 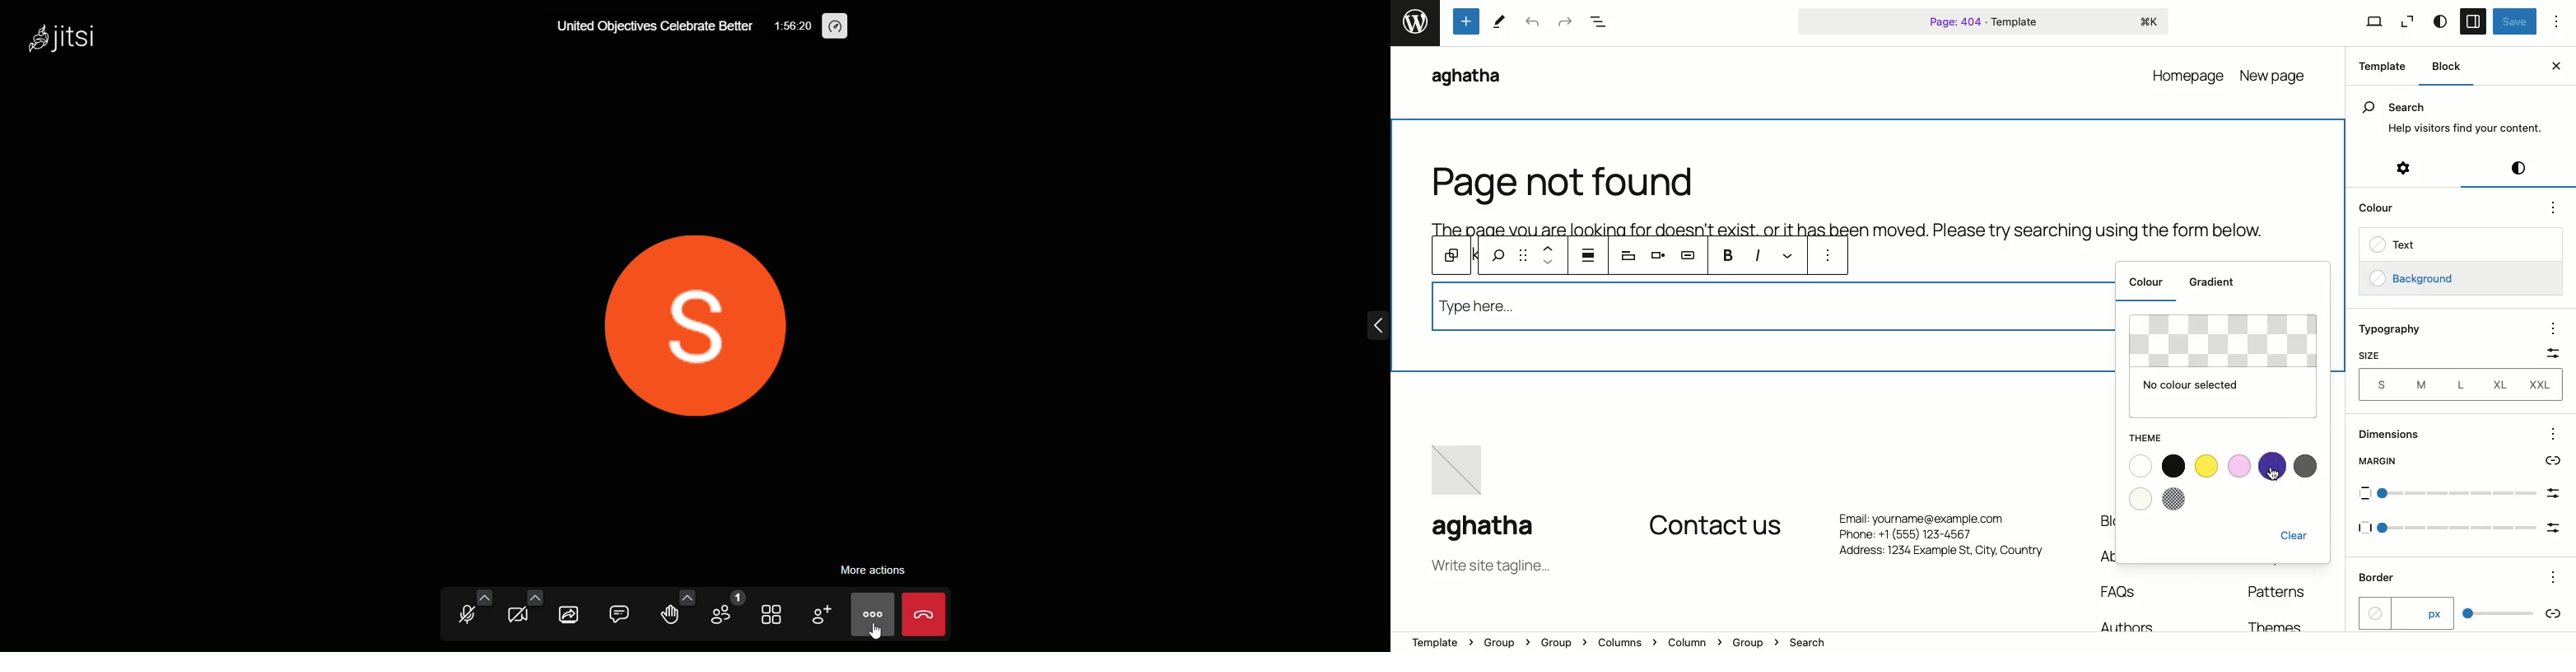 What do you see at coordinates (1531, 22) in the screenshot?
I see `Undo` at bounding box center [1531, 22].